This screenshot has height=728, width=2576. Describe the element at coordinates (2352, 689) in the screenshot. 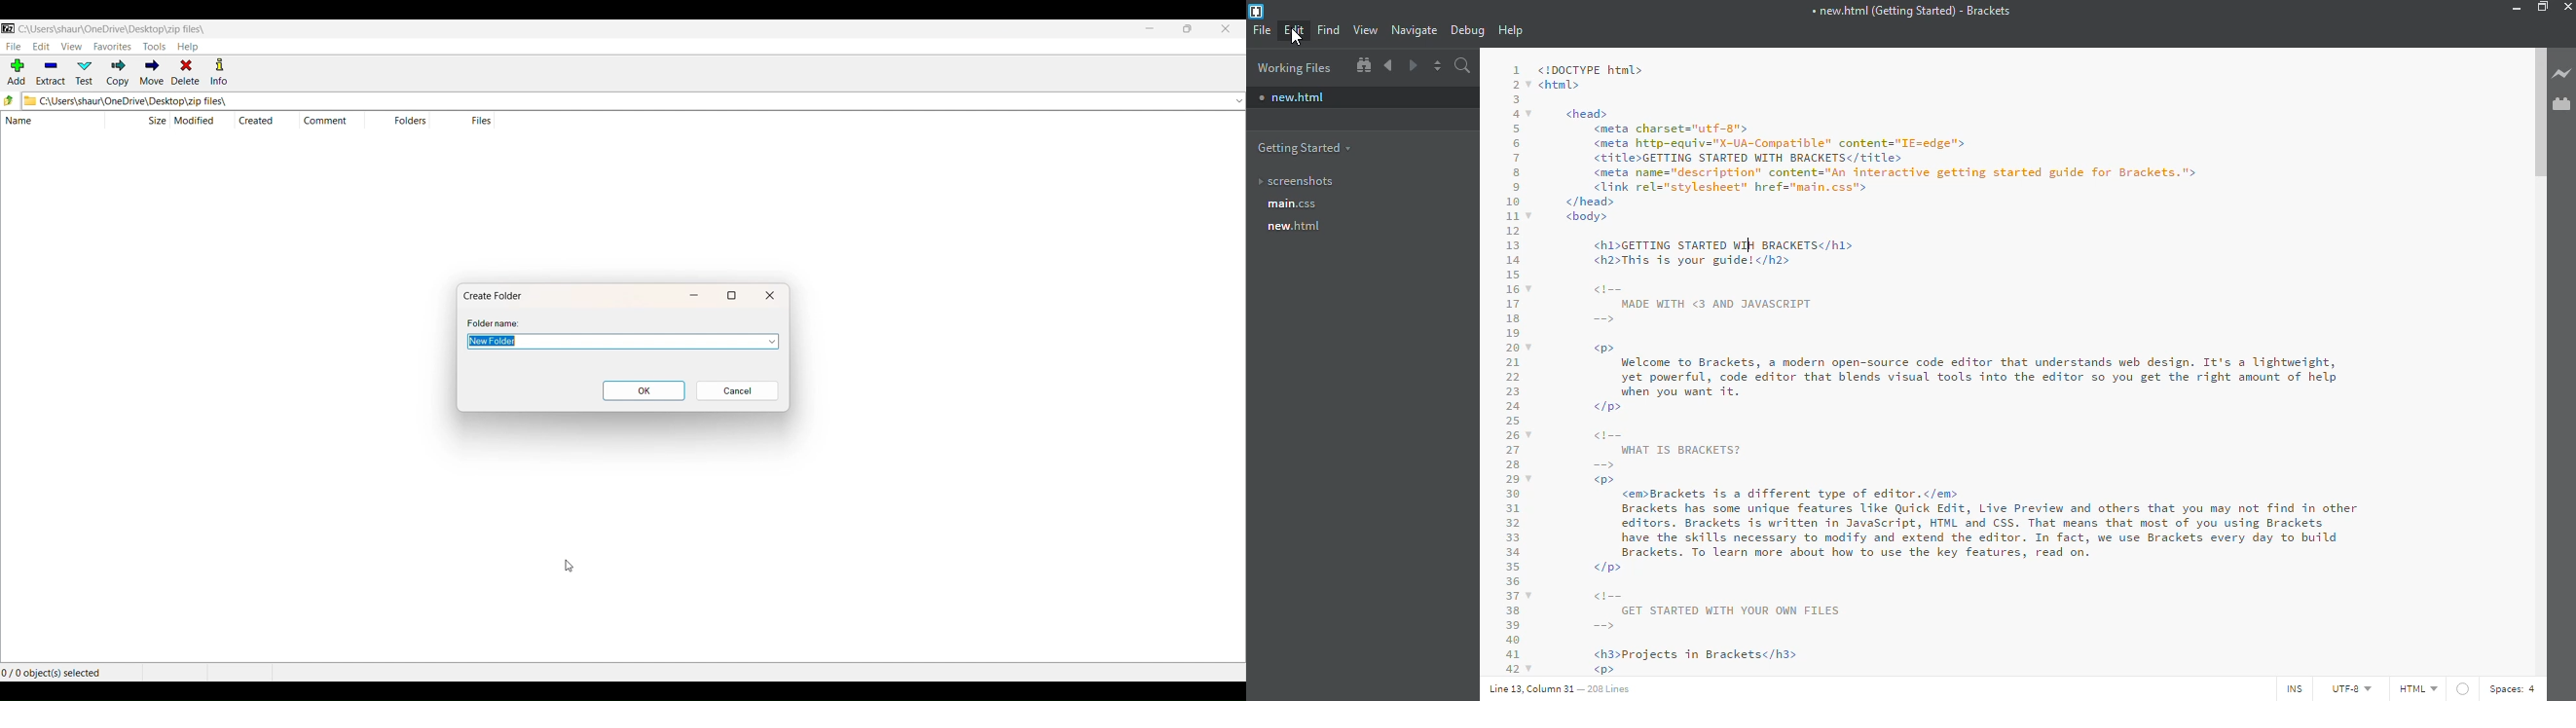

I see `utf-8` at that location.